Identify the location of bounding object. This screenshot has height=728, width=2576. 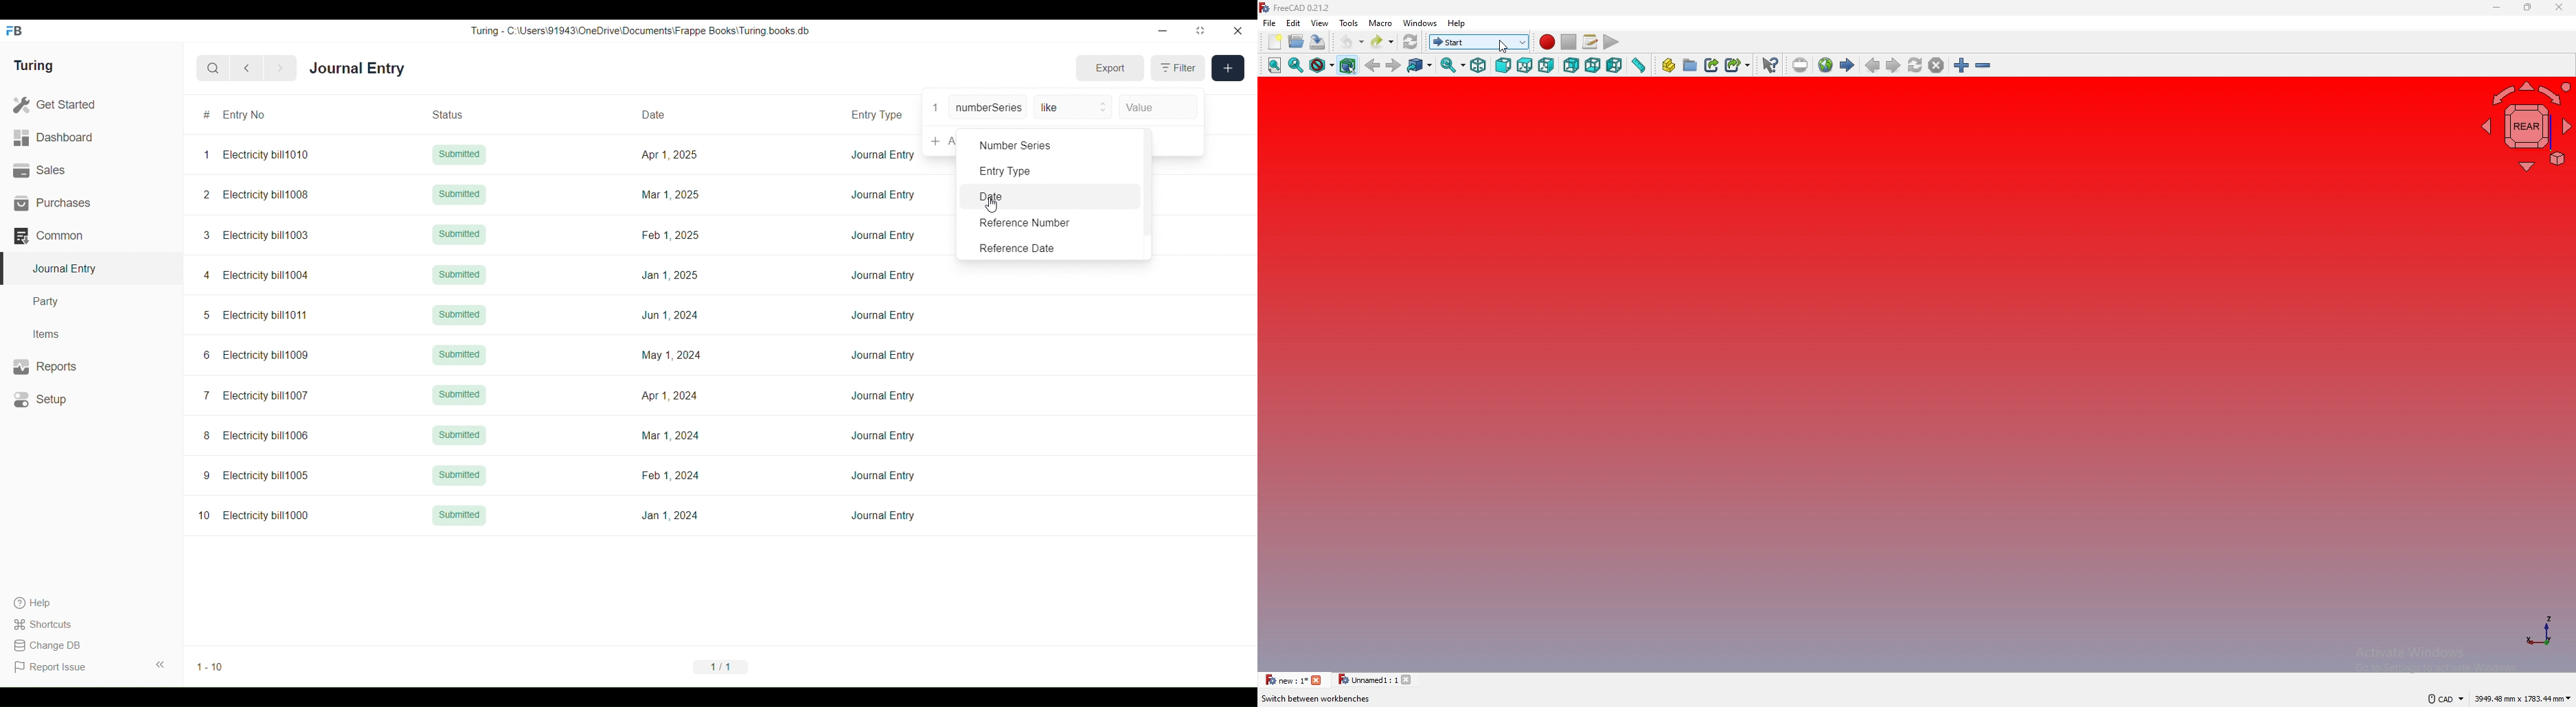
(1348, 64).